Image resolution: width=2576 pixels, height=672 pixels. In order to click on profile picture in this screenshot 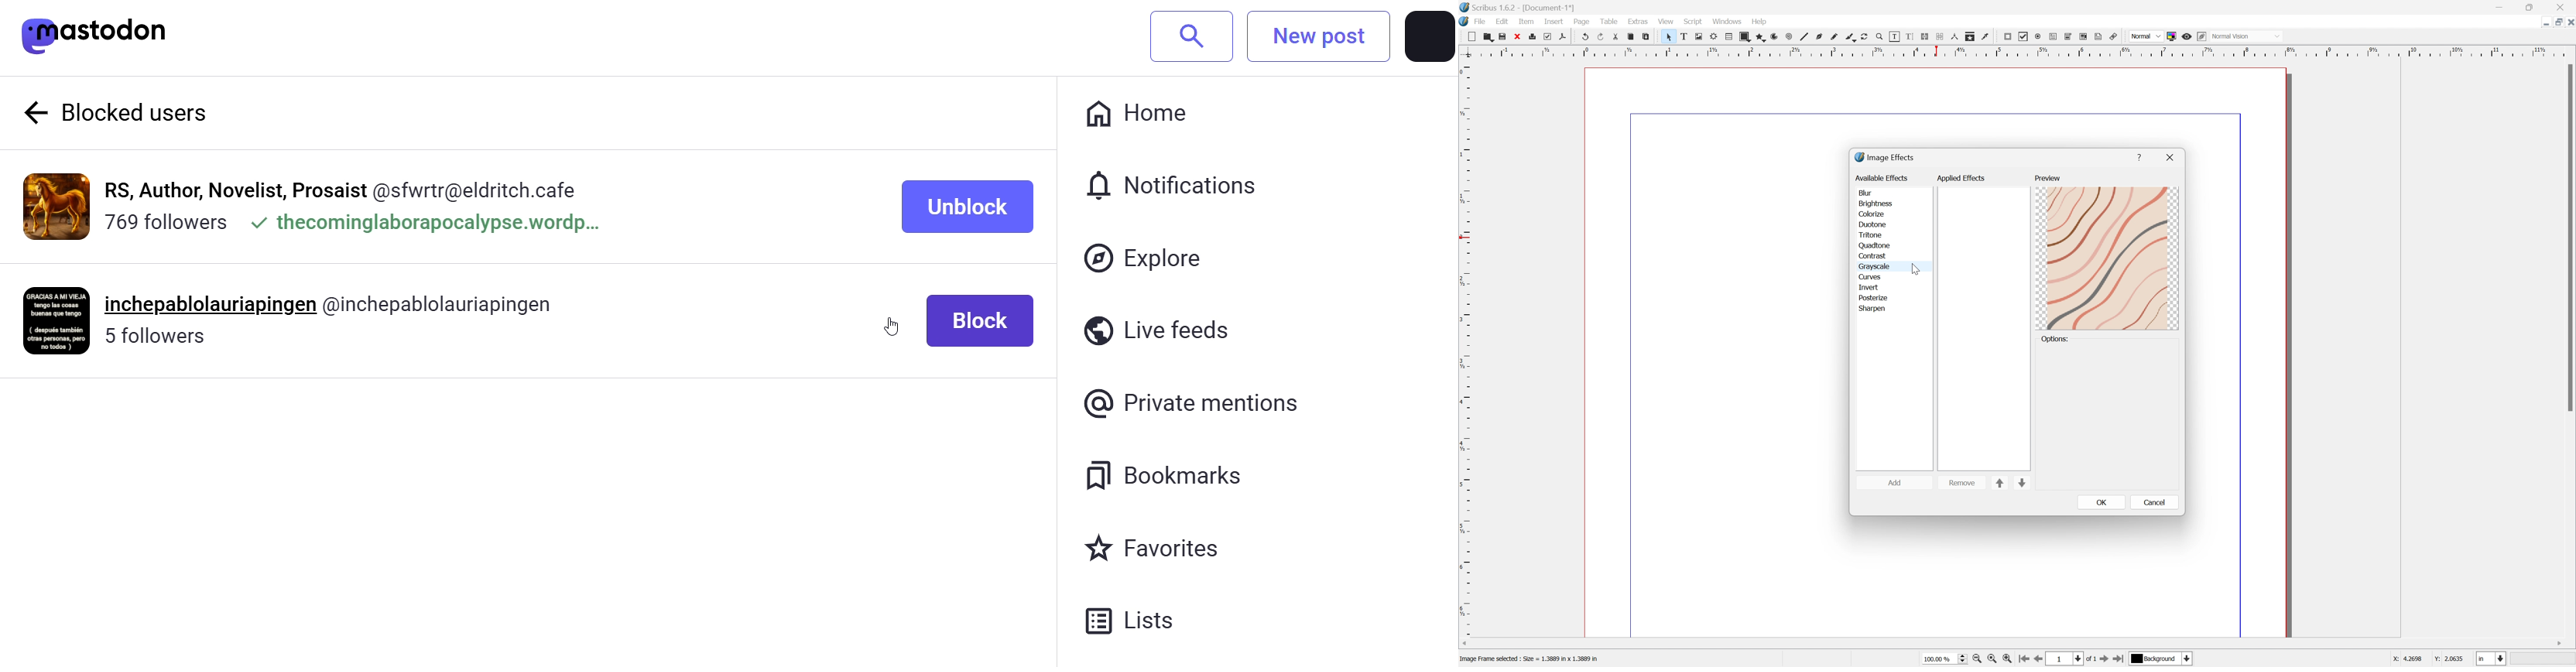, I will do `click(1429, 36)`.